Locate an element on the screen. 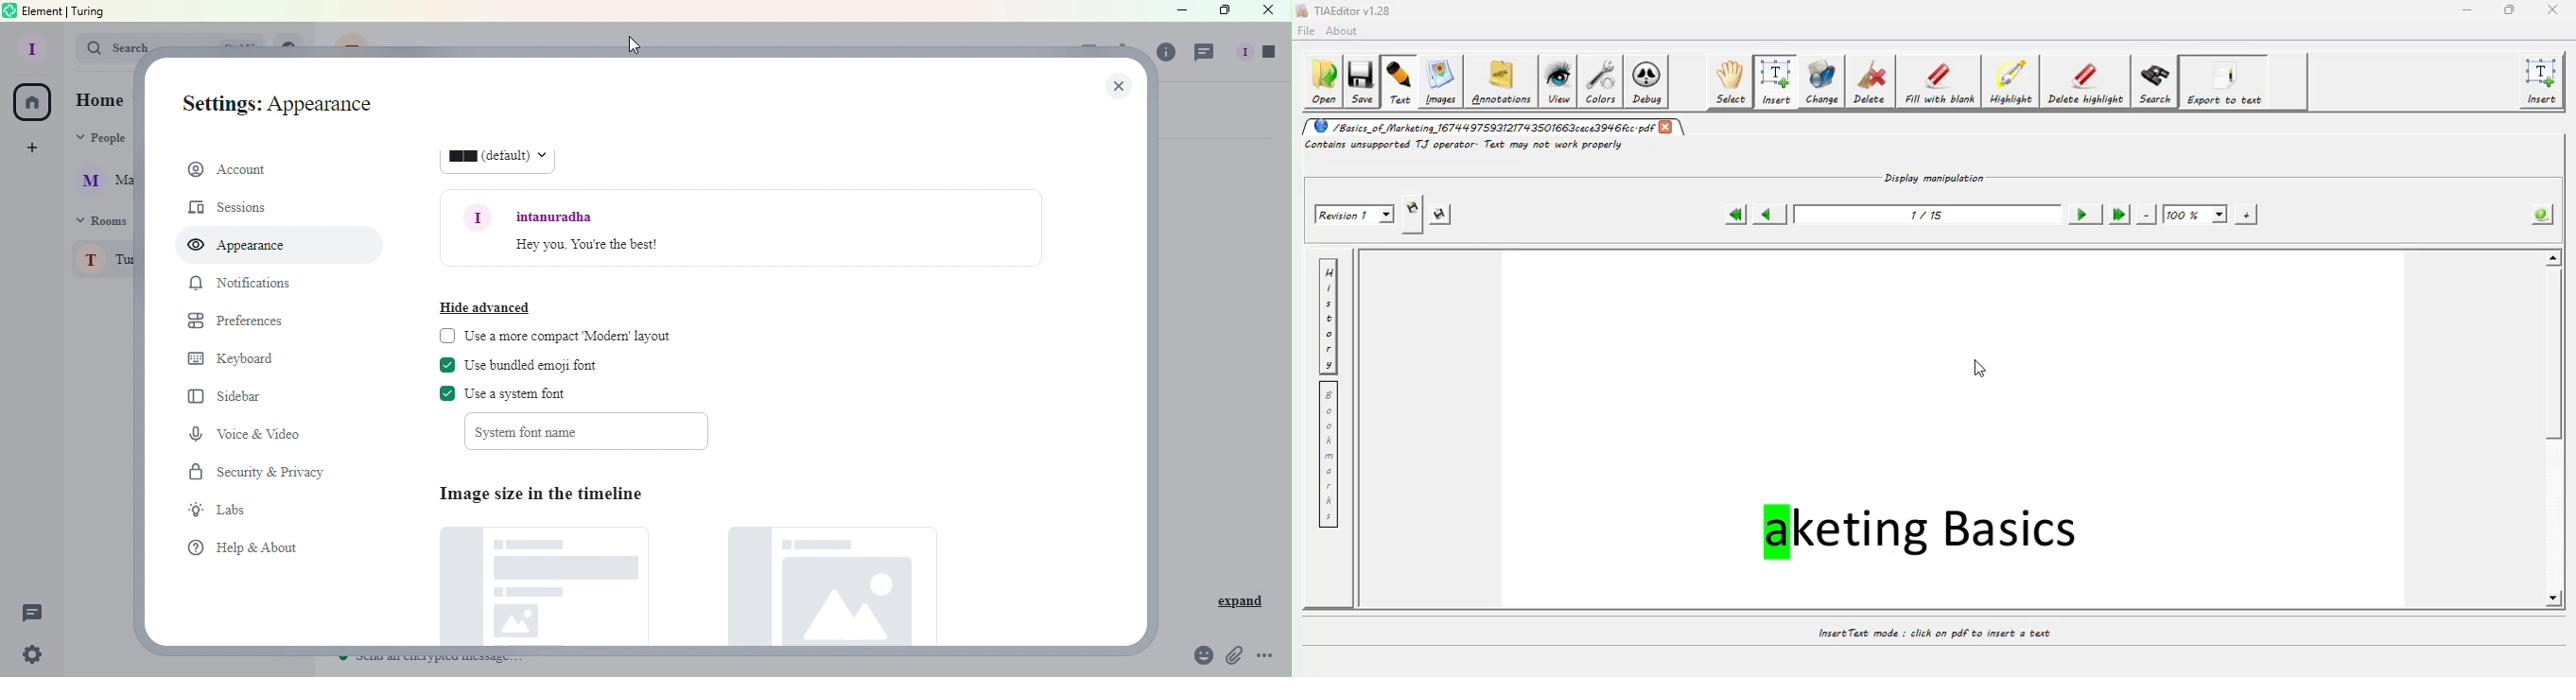 Image resolution: width=2576 pixels, height=700 pixels. Hide advanced is located at coordinates (494, 304).